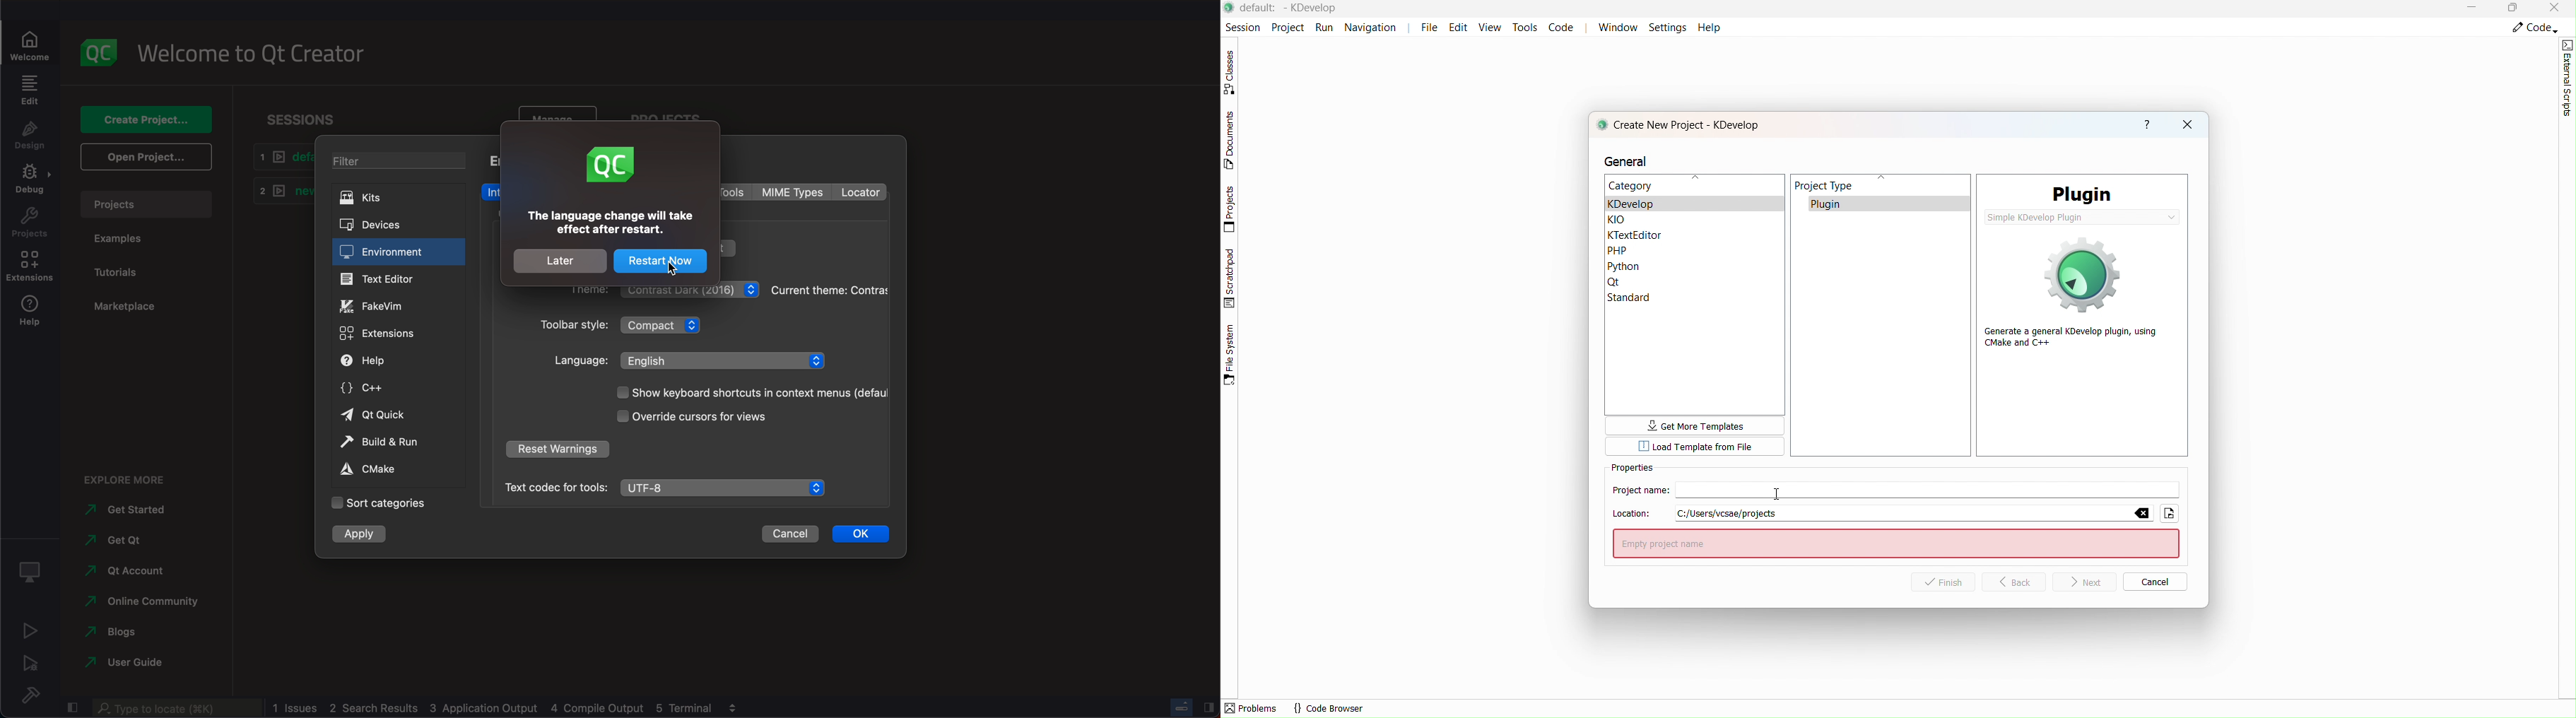 Image resolution: width=2576 pixels, height=728 pixels. Describe the element at coordinates (690, 289) in the screenshot. I see `theme menu` at that location.